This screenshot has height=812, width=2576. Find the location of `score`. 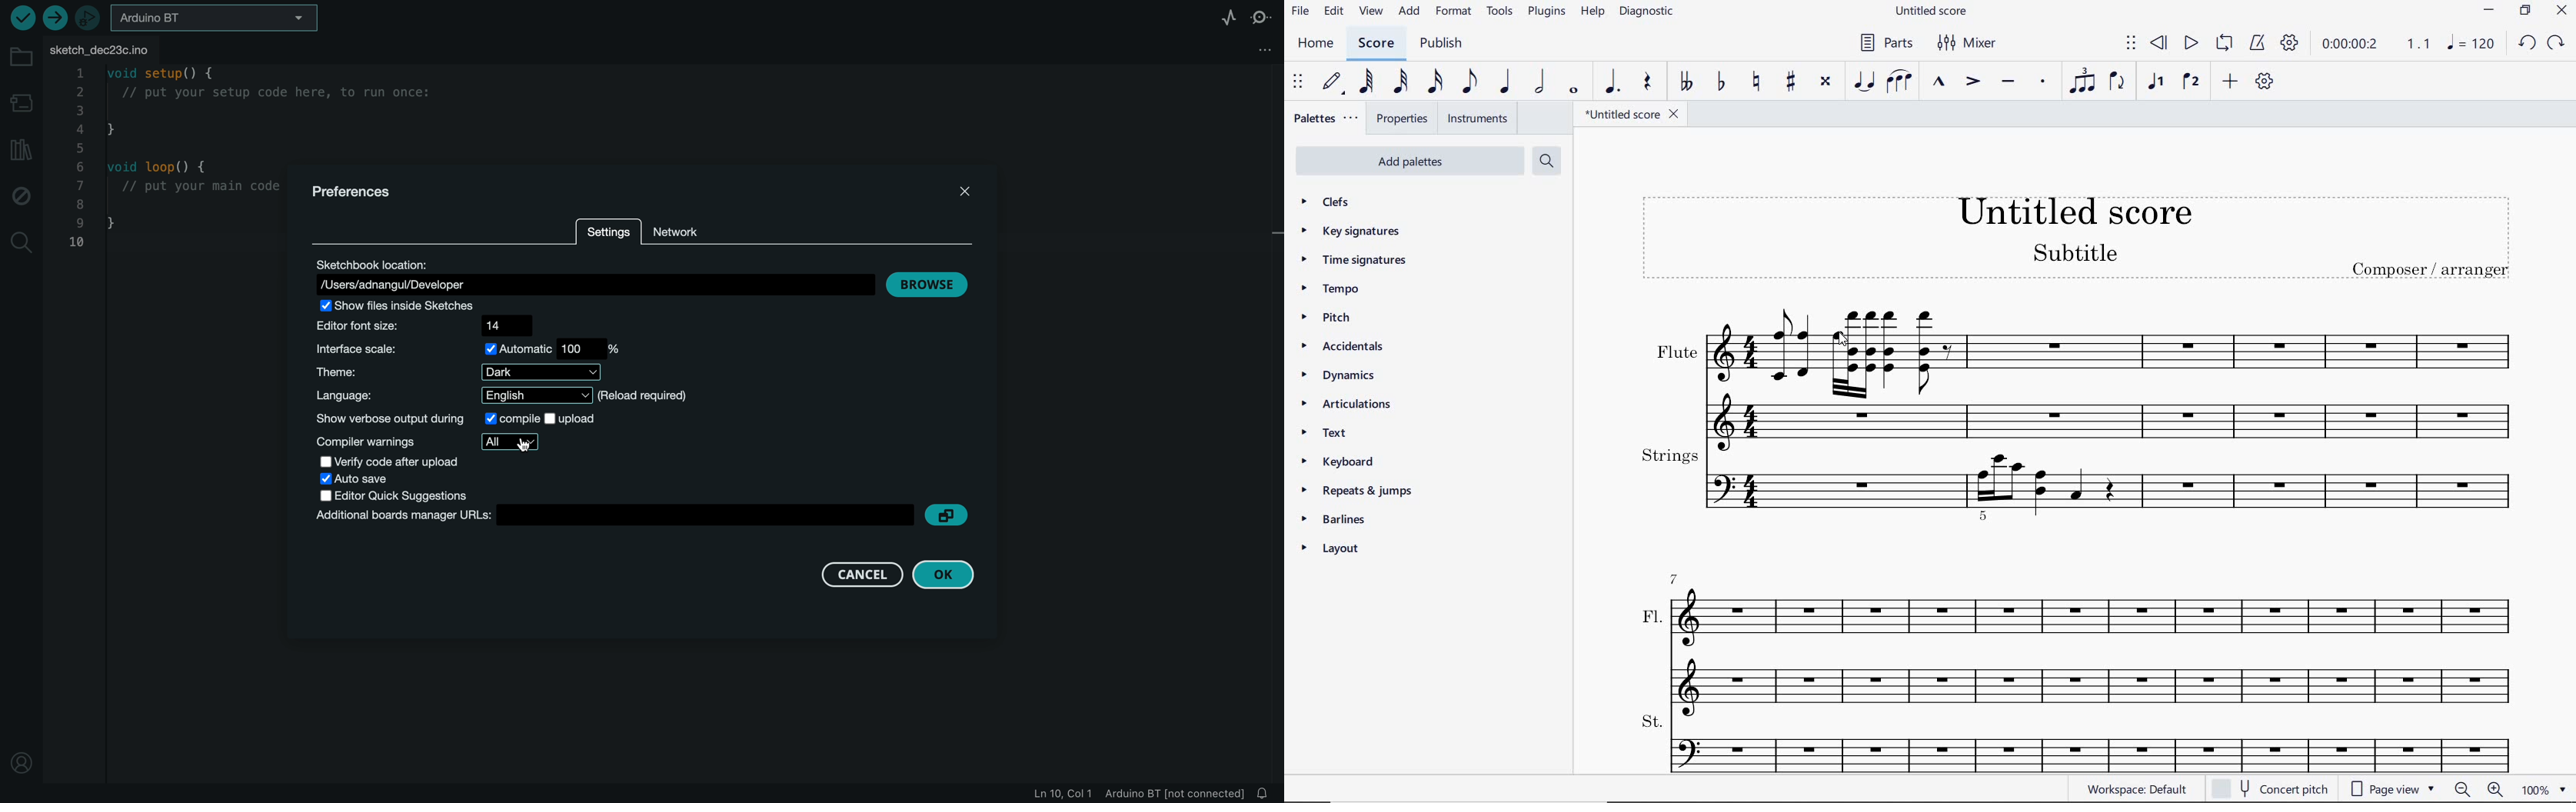

score is located at coordinates (1376, 42).